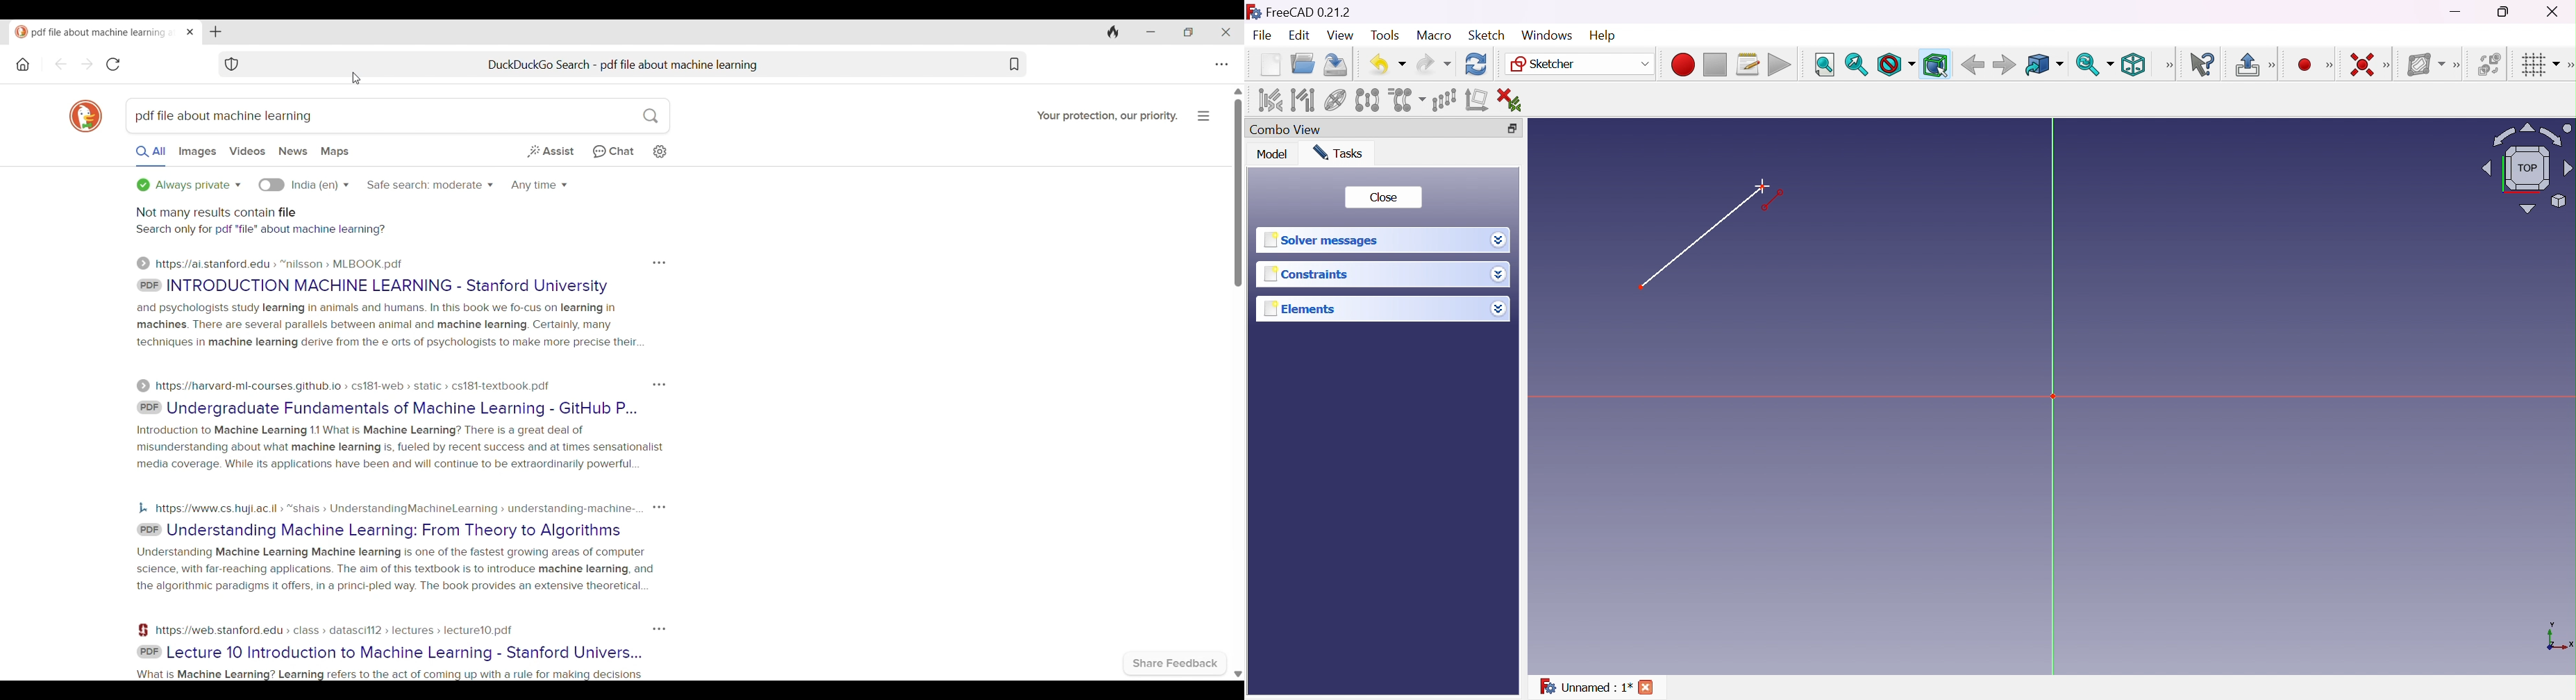 Image resolution: width=2576 pixels, height=700 pixels. What do you see at coordinates (2491, 65) in the screenshot?
I see `Switch virtual space` at bounding box center [2491, 65].